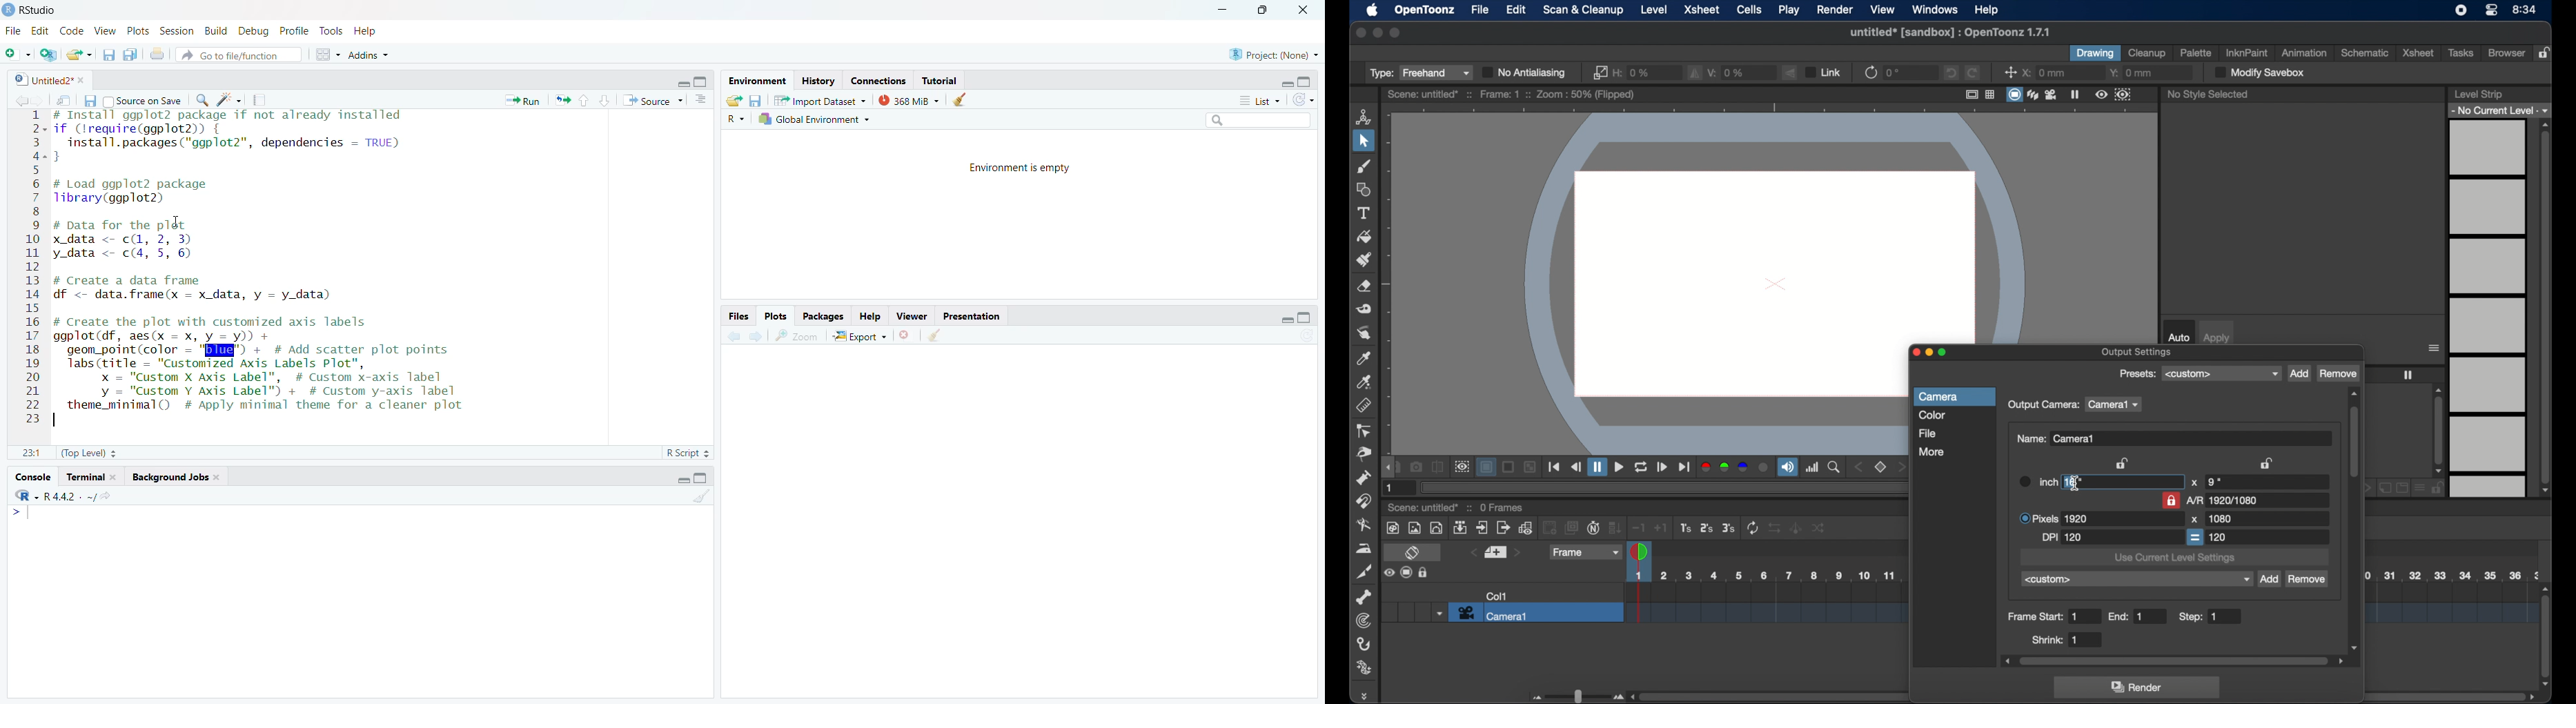 The image size is (2576, 728). Describe the element at coordinates (877, 80) in the screenshot. I see `Connections` at that location.